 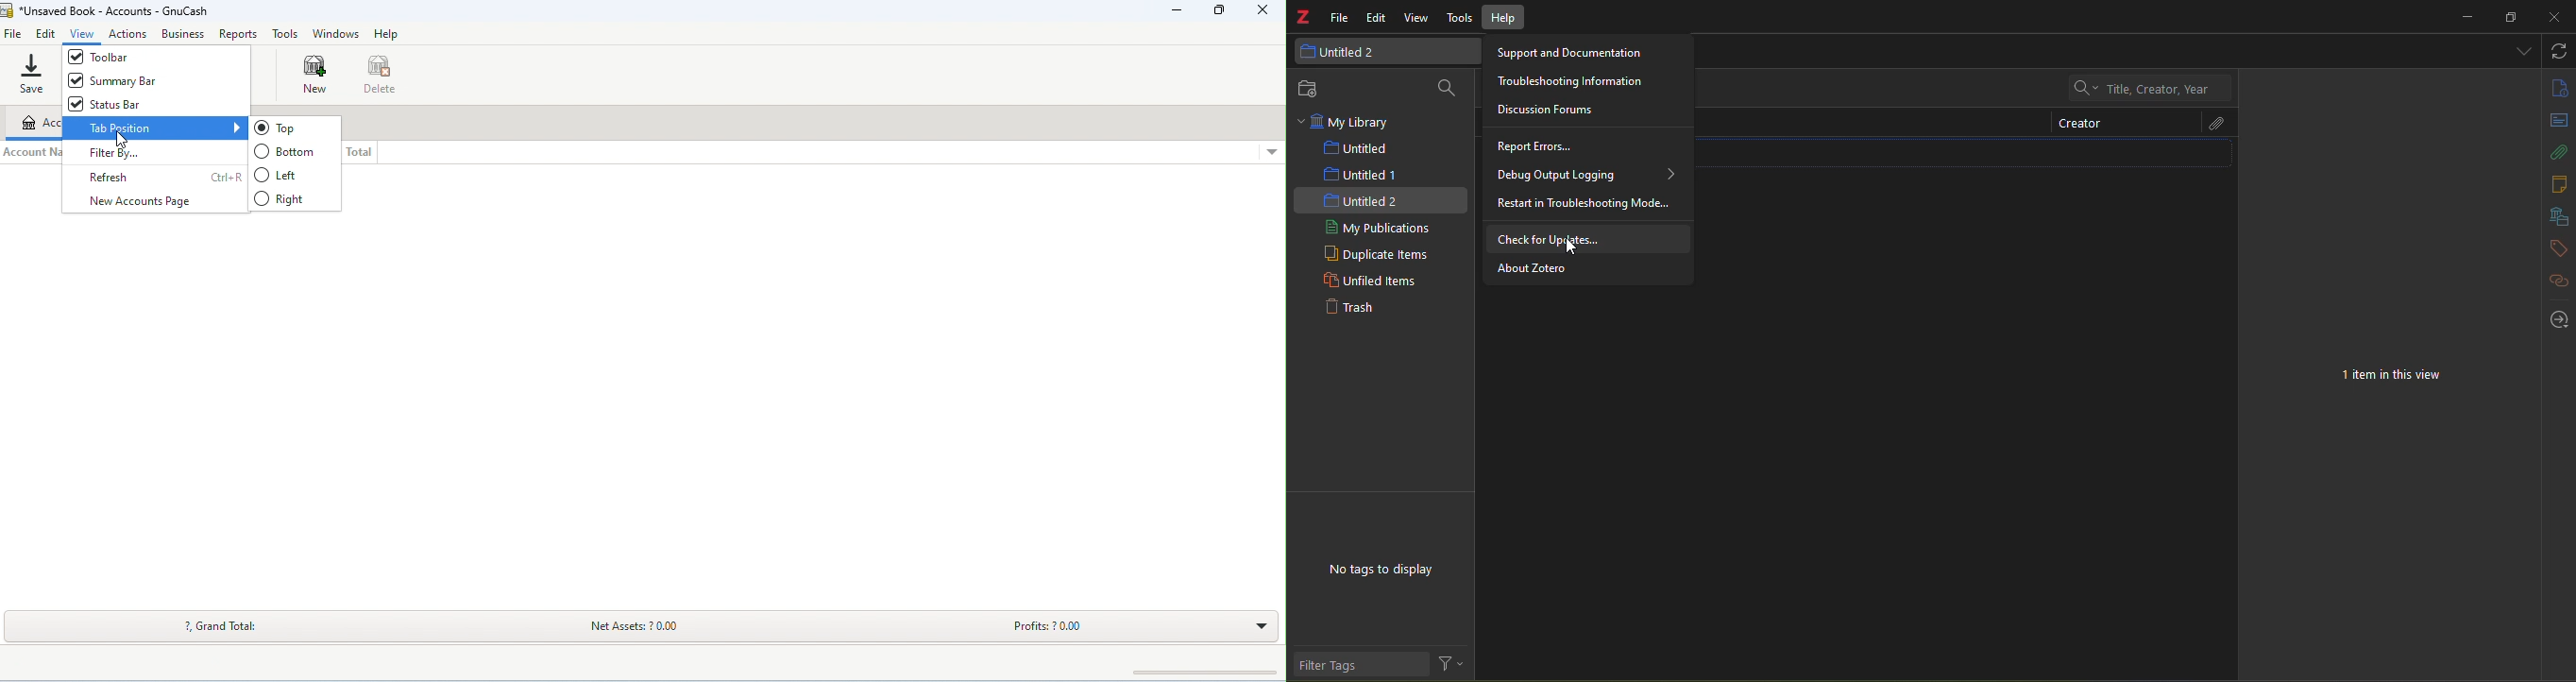 I want to click on logo, so click(x=1303, y=16).